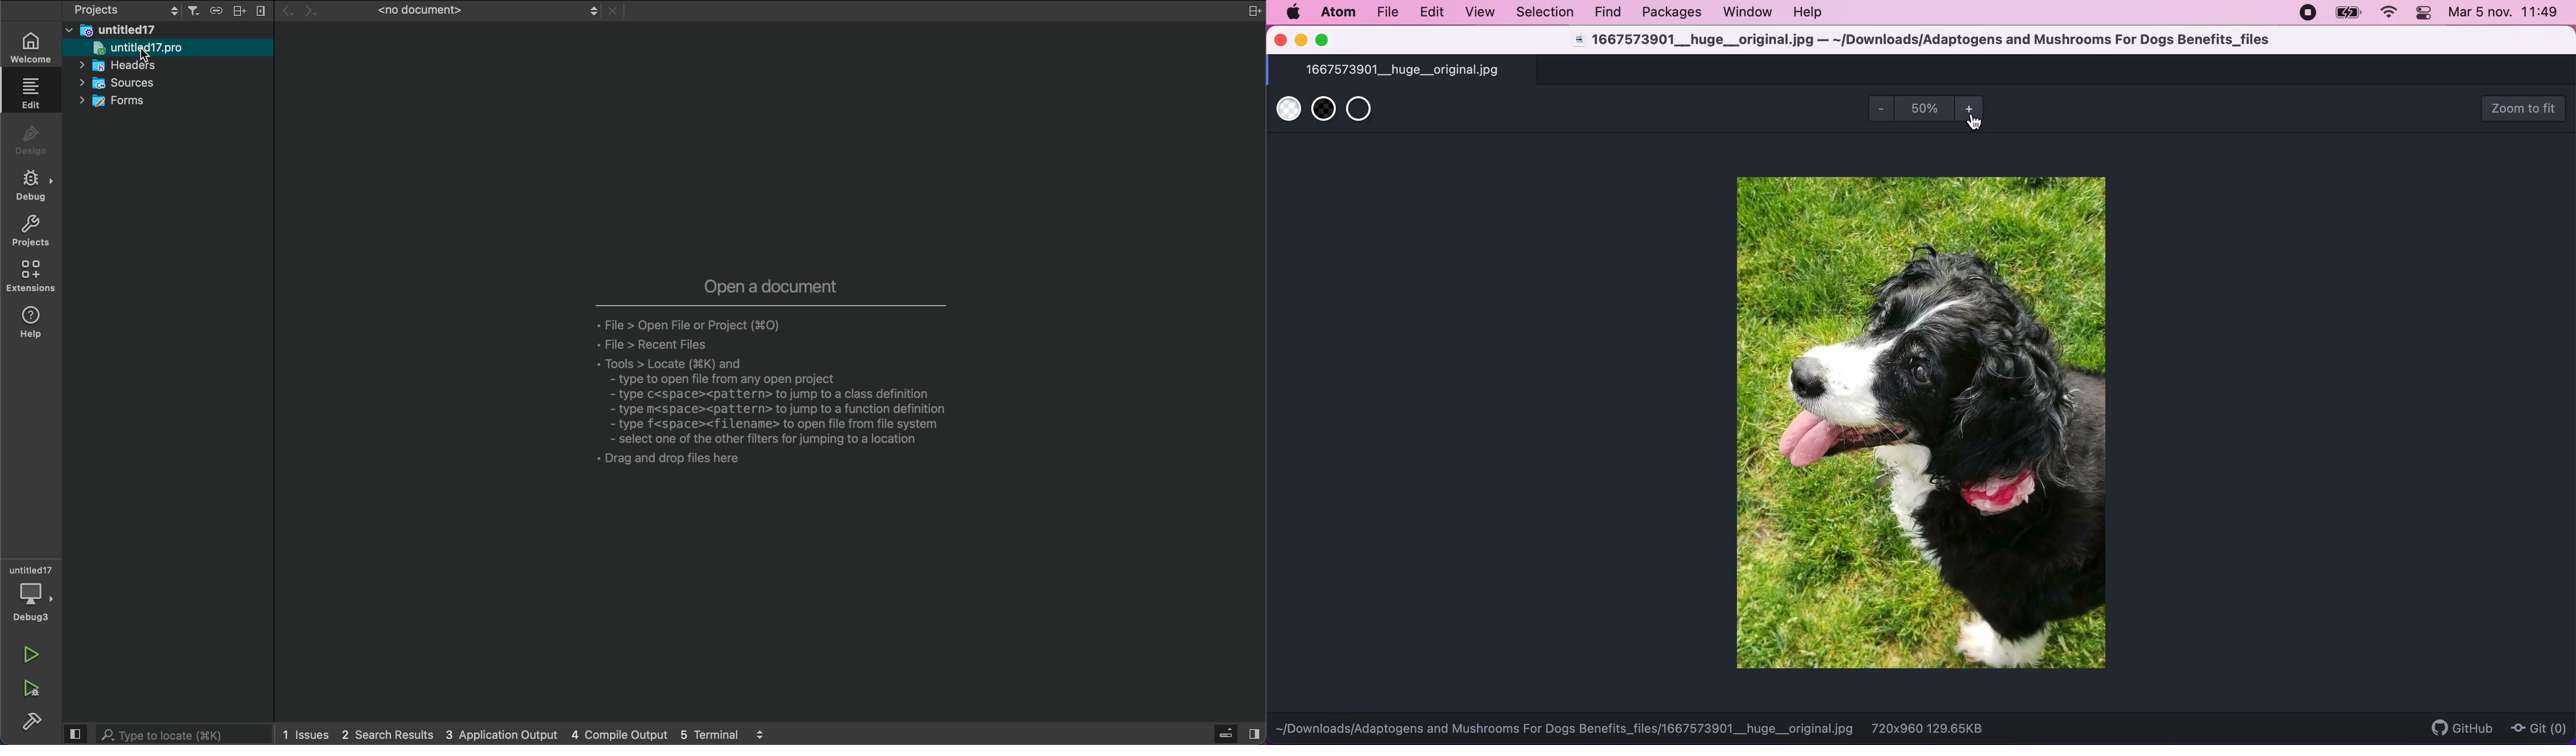  Describe the element at coordinates (2426, 14) in the screenshot. I see `panel control` at that location.